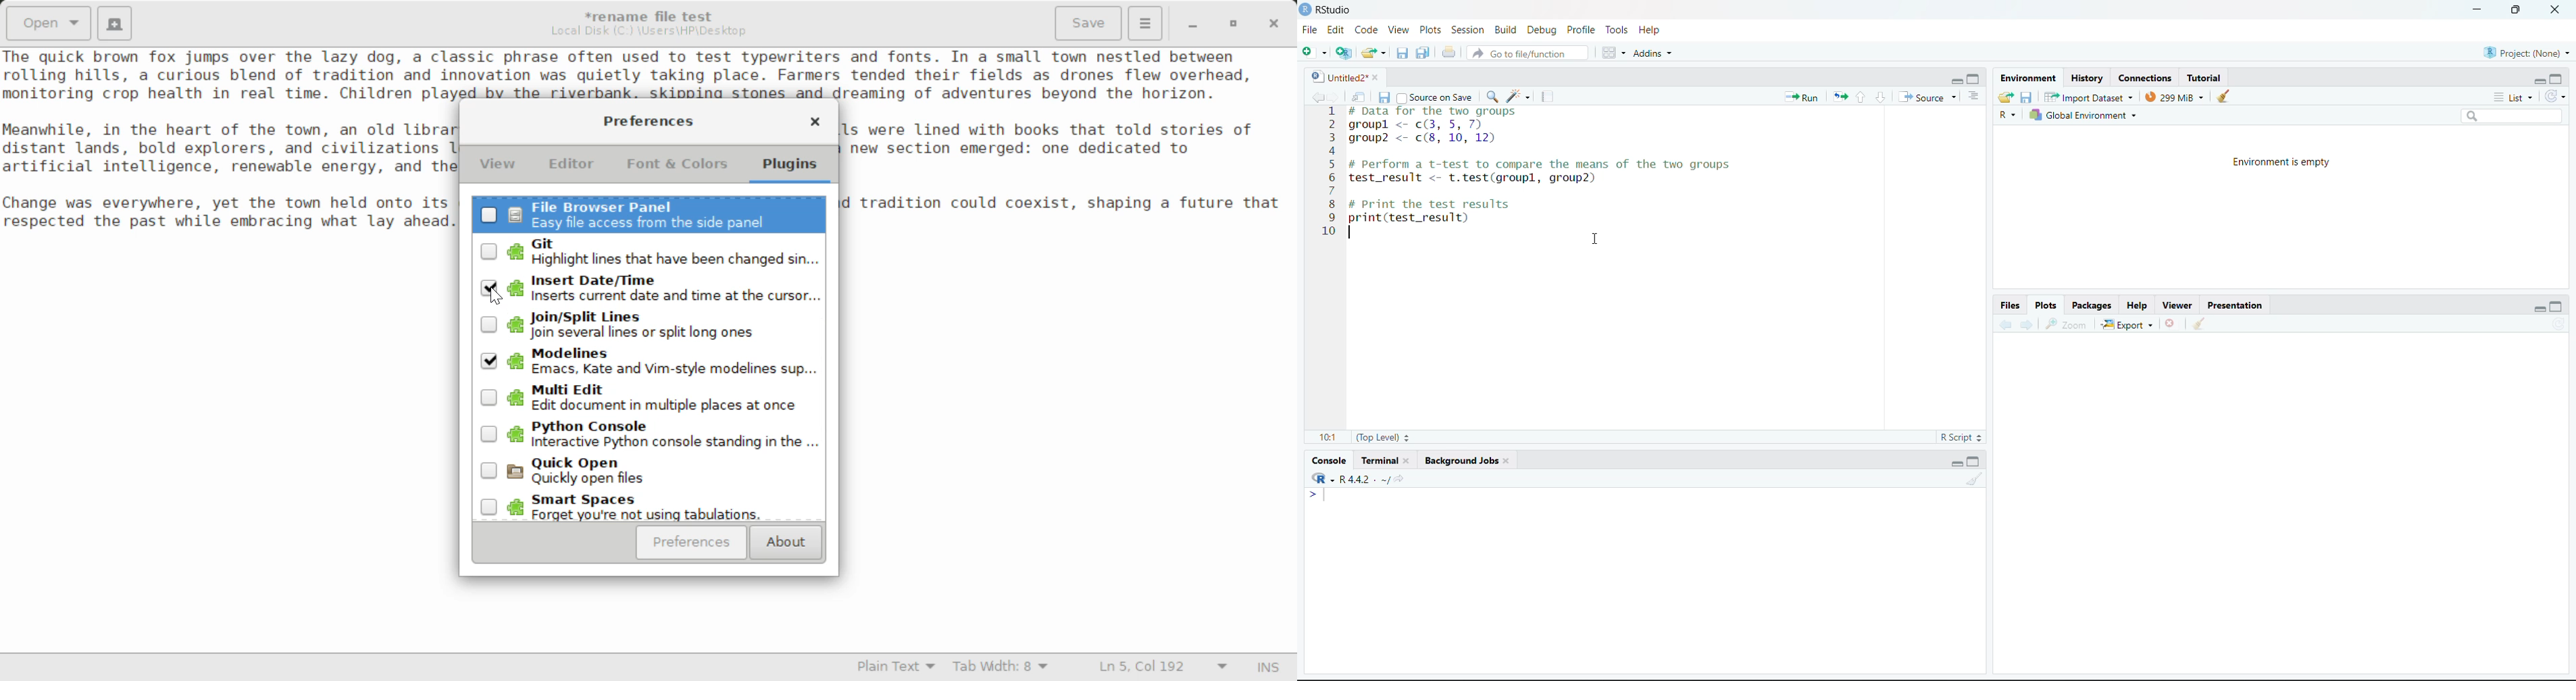 The image size is (2576, 700). What do you see at coordinates (1386, 97) in the screenshot?
I see `save current document` at bounding box center [1386, 97].